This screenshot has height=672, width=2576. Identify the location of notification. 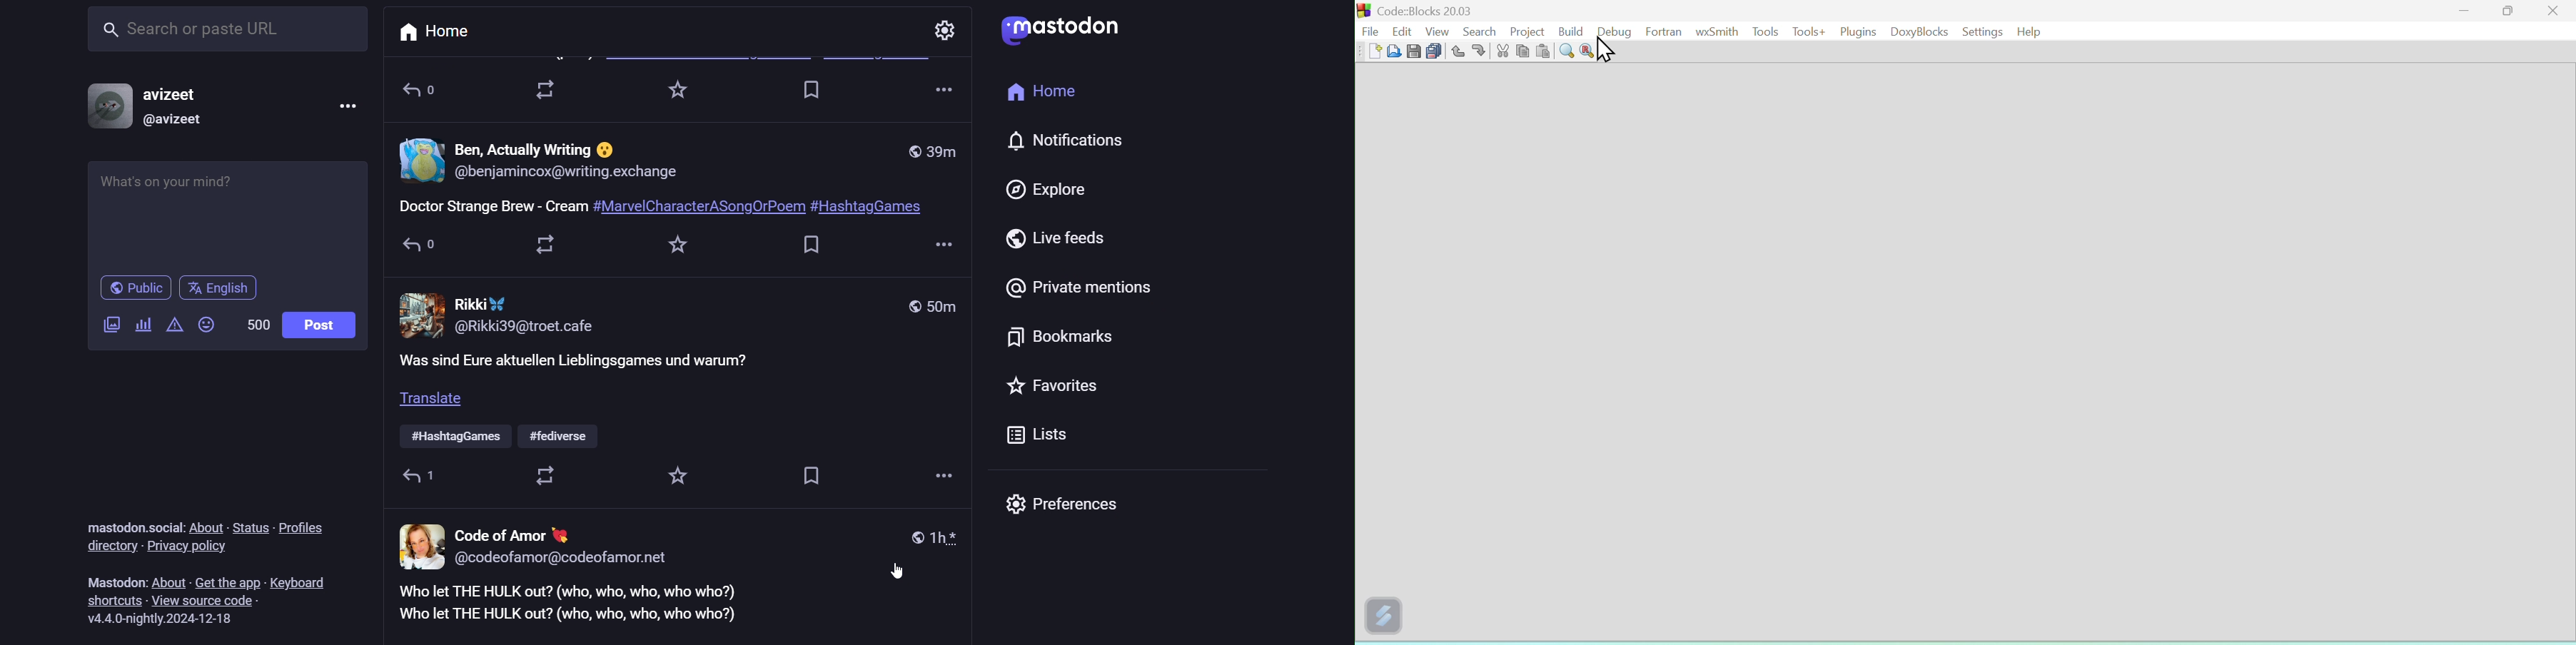
(1074, 143).